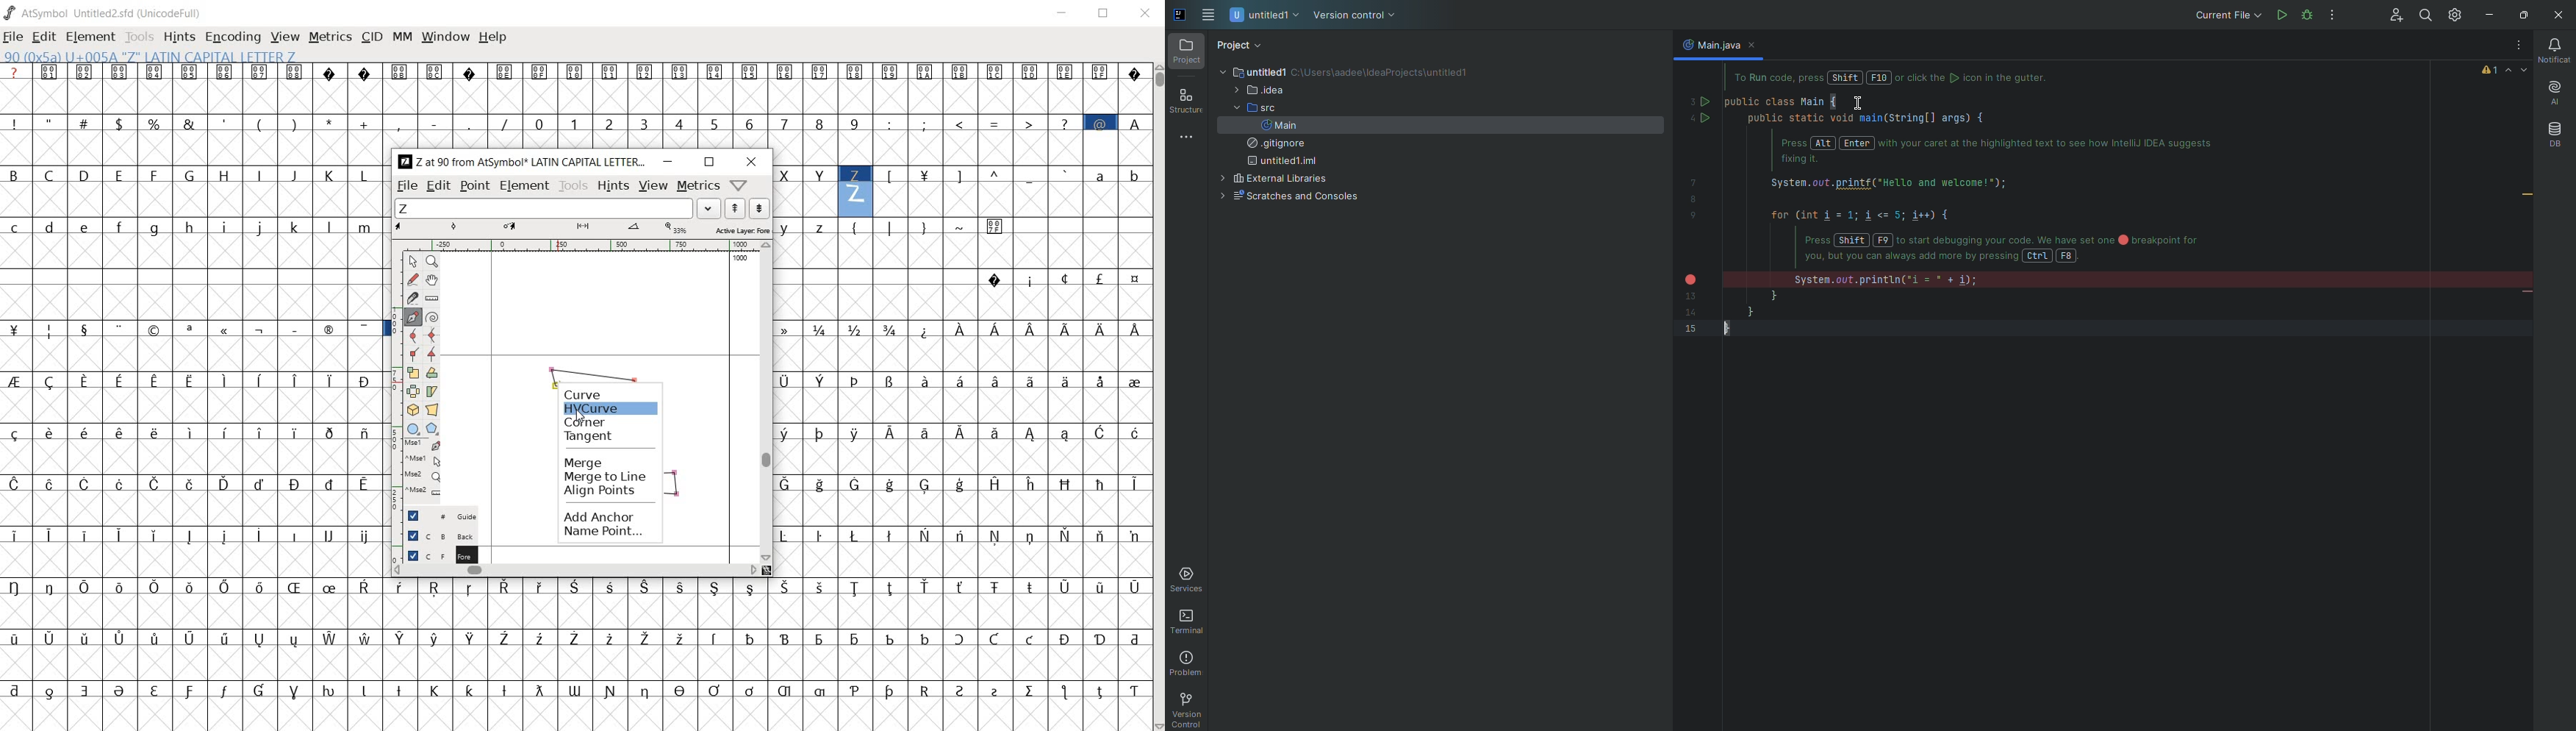 The height and width of the screenshot is (756, 2576). What do you see at coordinates (593, 245) in the screenshot?
I see `ruler` at bounding box center [593, 245].